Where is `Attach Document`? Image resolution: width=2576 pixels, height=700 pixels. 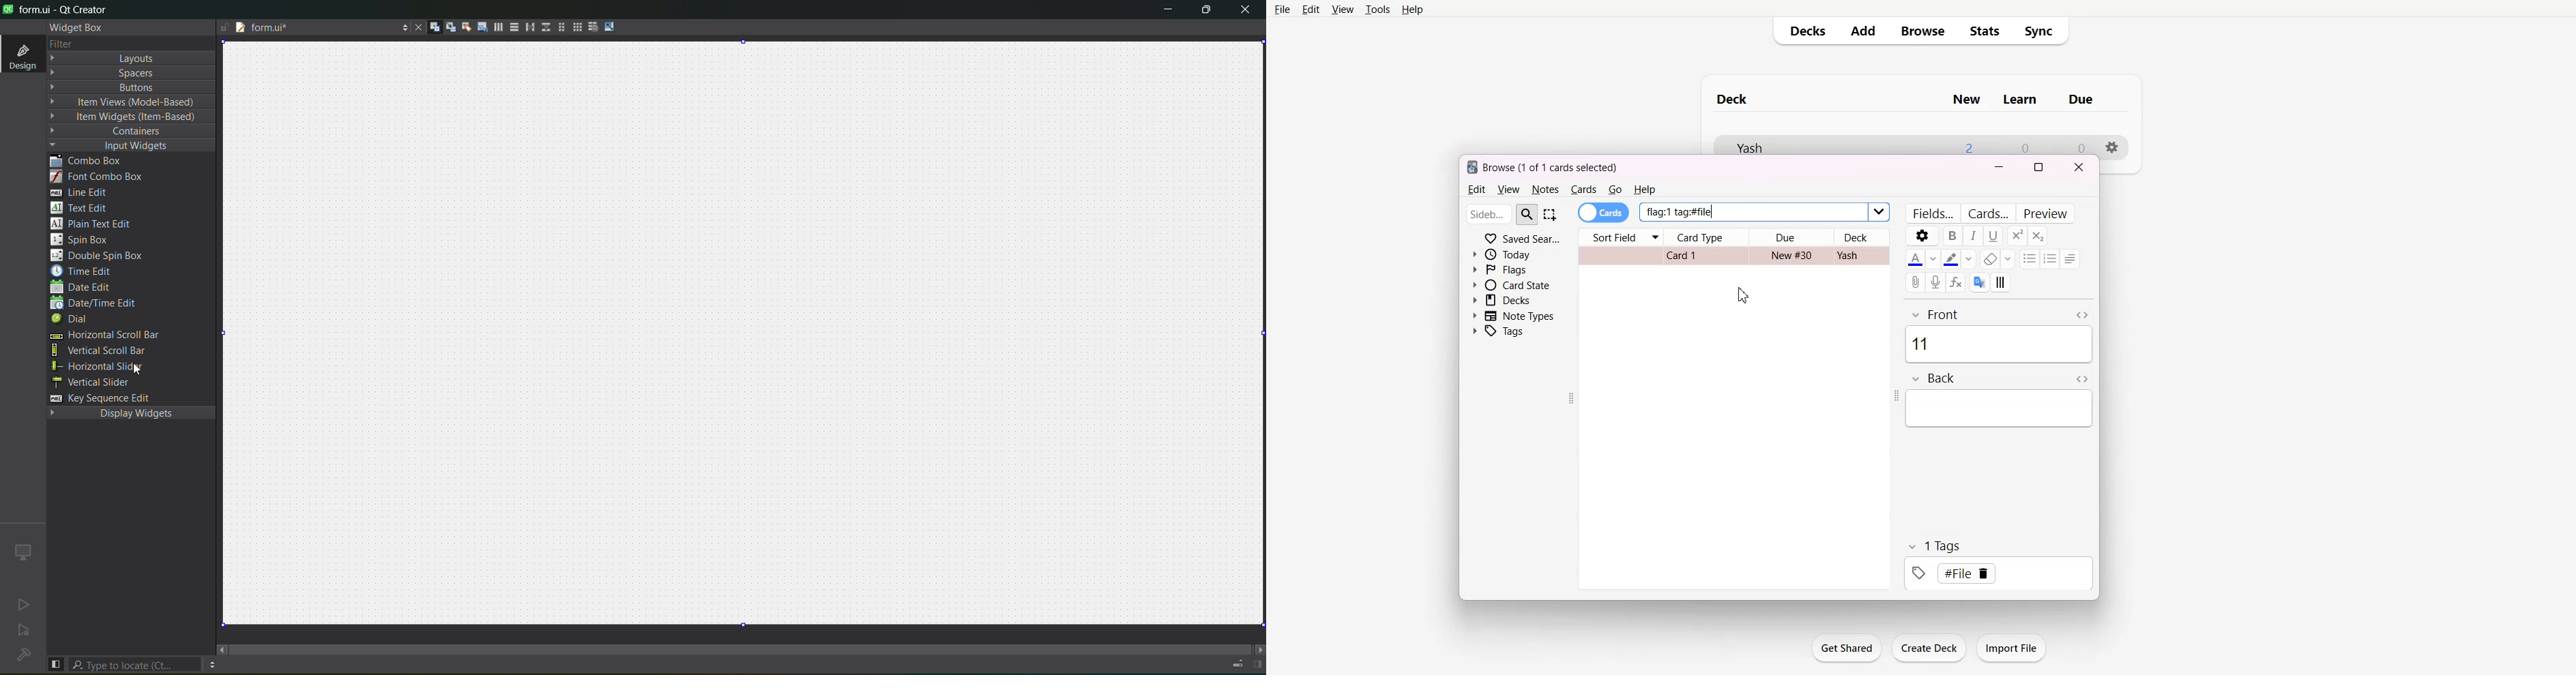 Attach Document is located at coordinates (1916, 282).